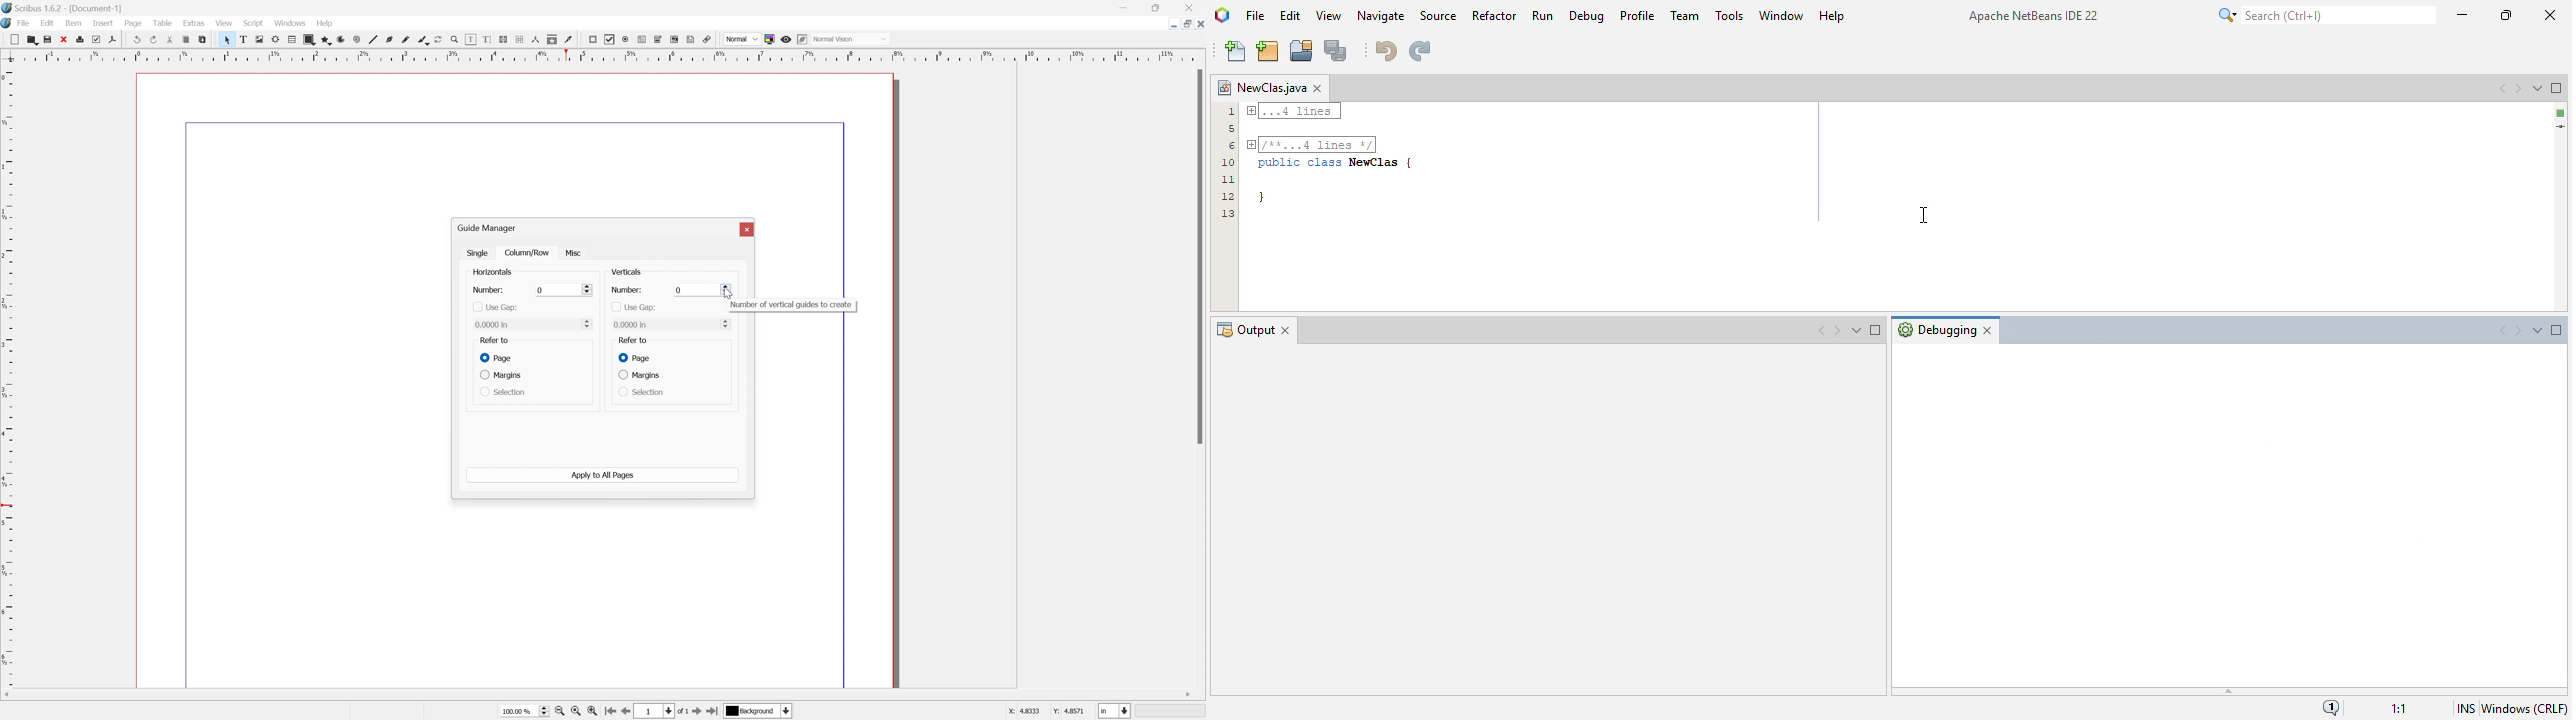 Image resolution: width=2576 pixels, height=728 pixels. I want to click on page, so click(494, 357).